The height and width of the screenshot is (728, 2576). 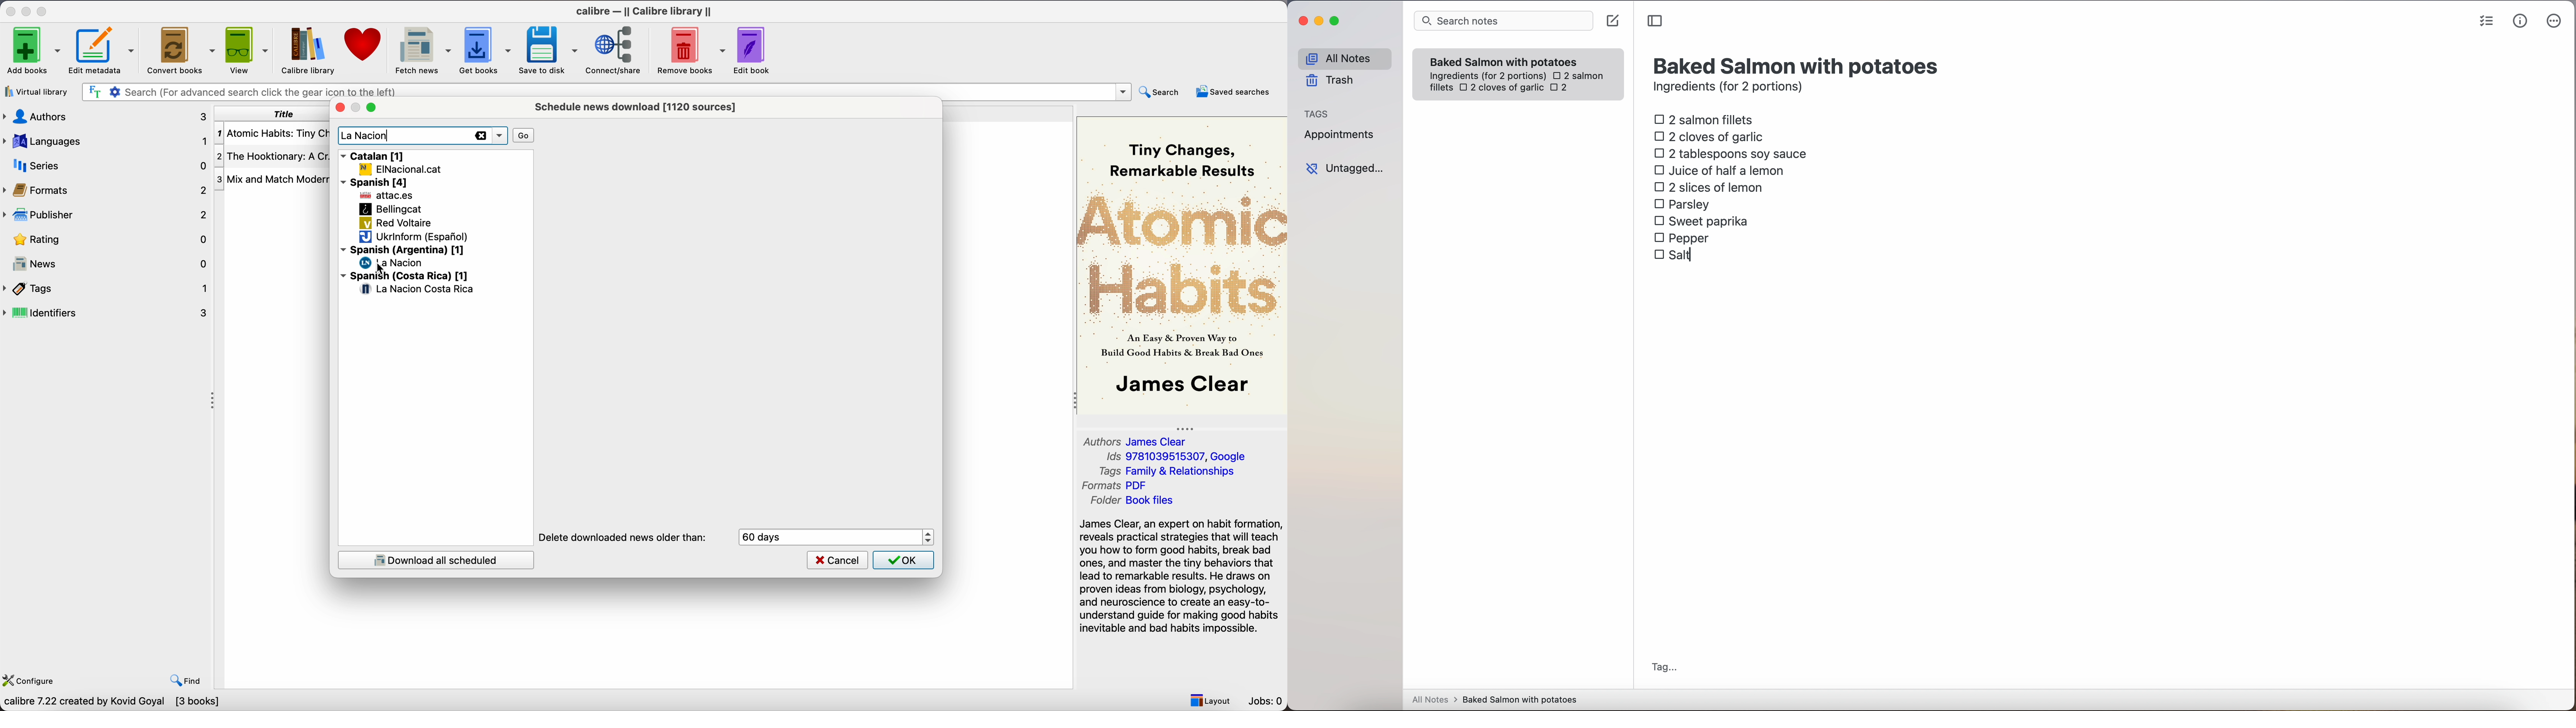 I want to click on identifiers, so click(x=107, y=313).